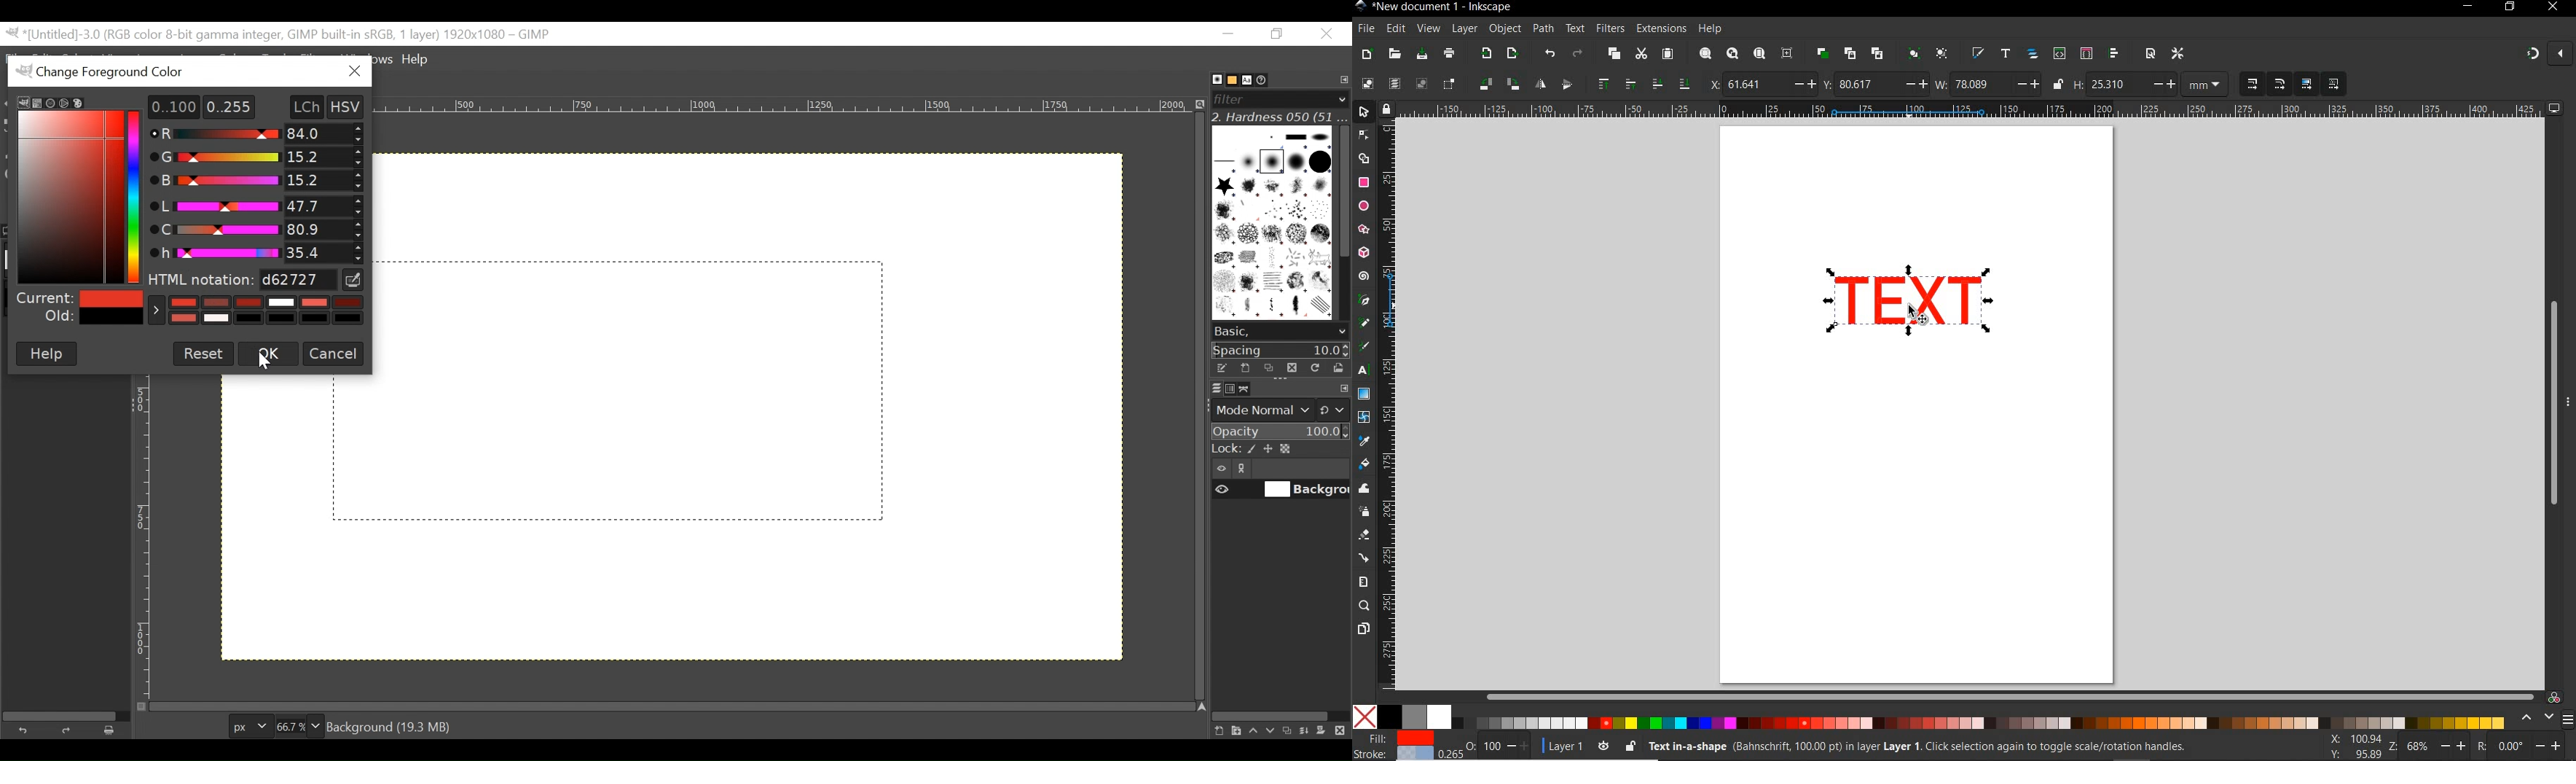 The width and height of the screenshot is (2576, 784). What do you see at coordinates (168, 106) in the screenshot?
I see `0.100` at bounding box center [168, 106].